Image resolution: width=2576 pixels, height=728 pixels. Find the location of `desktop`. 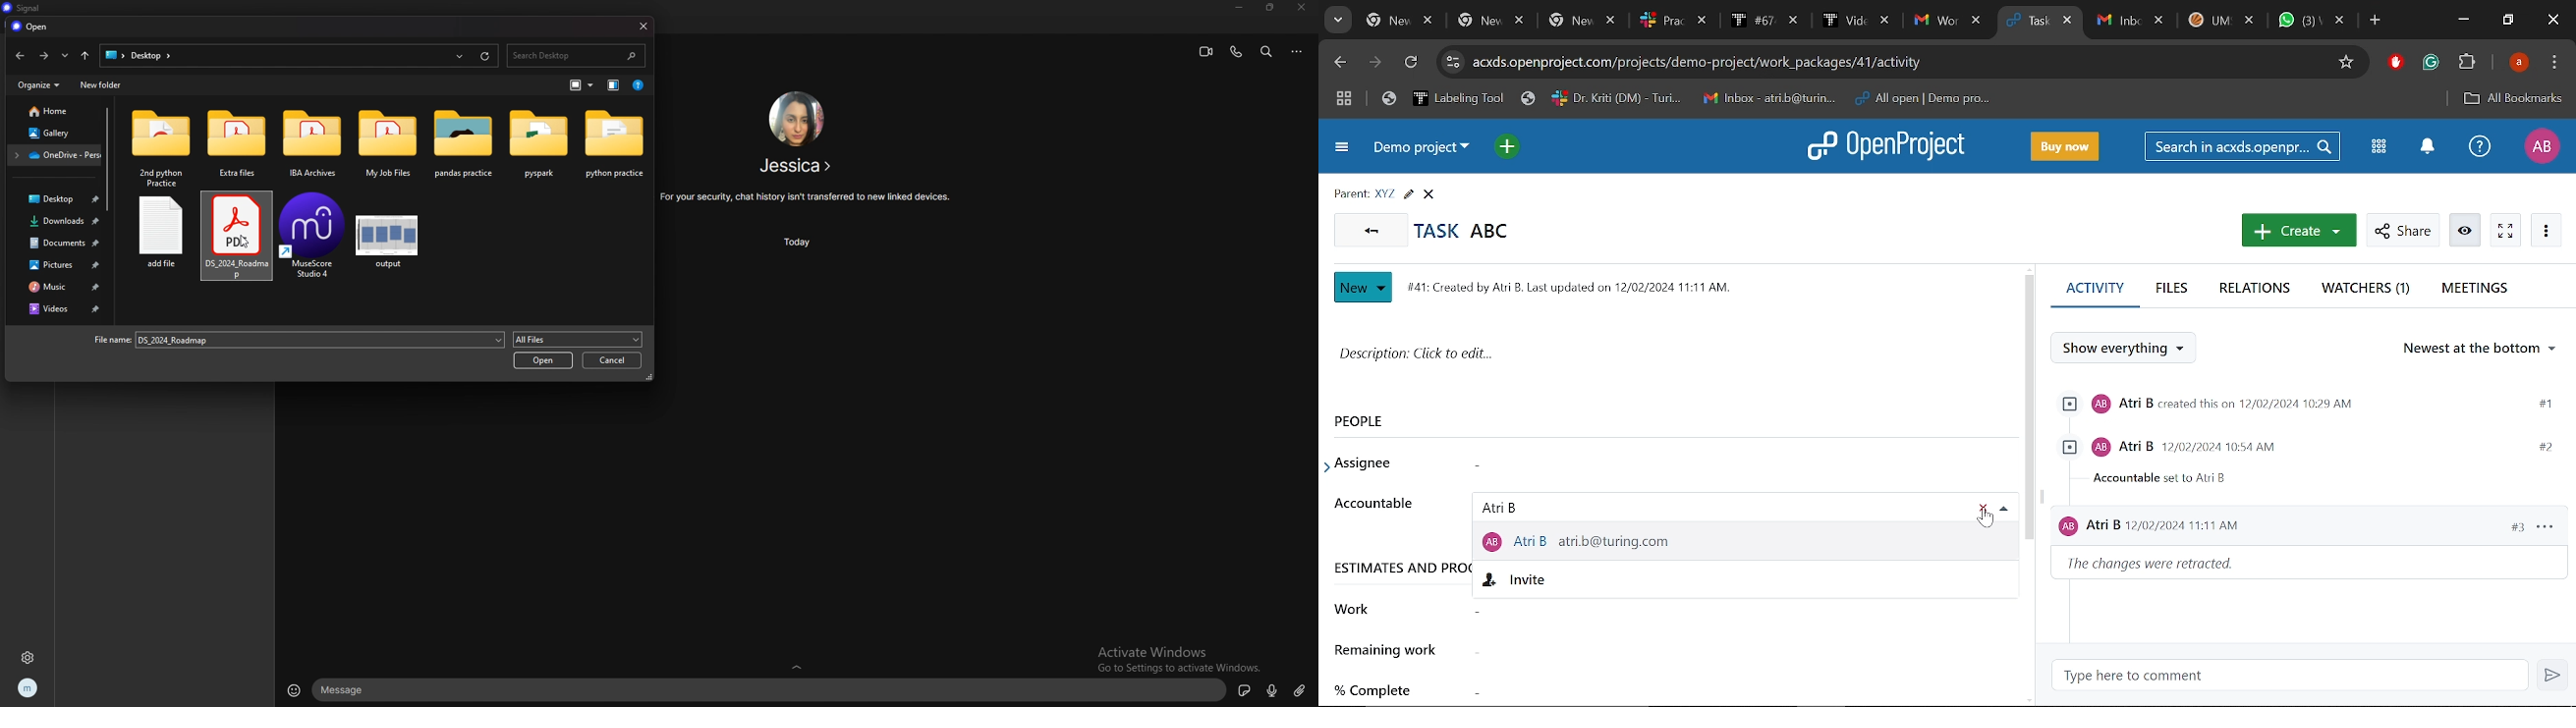

desktop is located at coordinates (113, 55).